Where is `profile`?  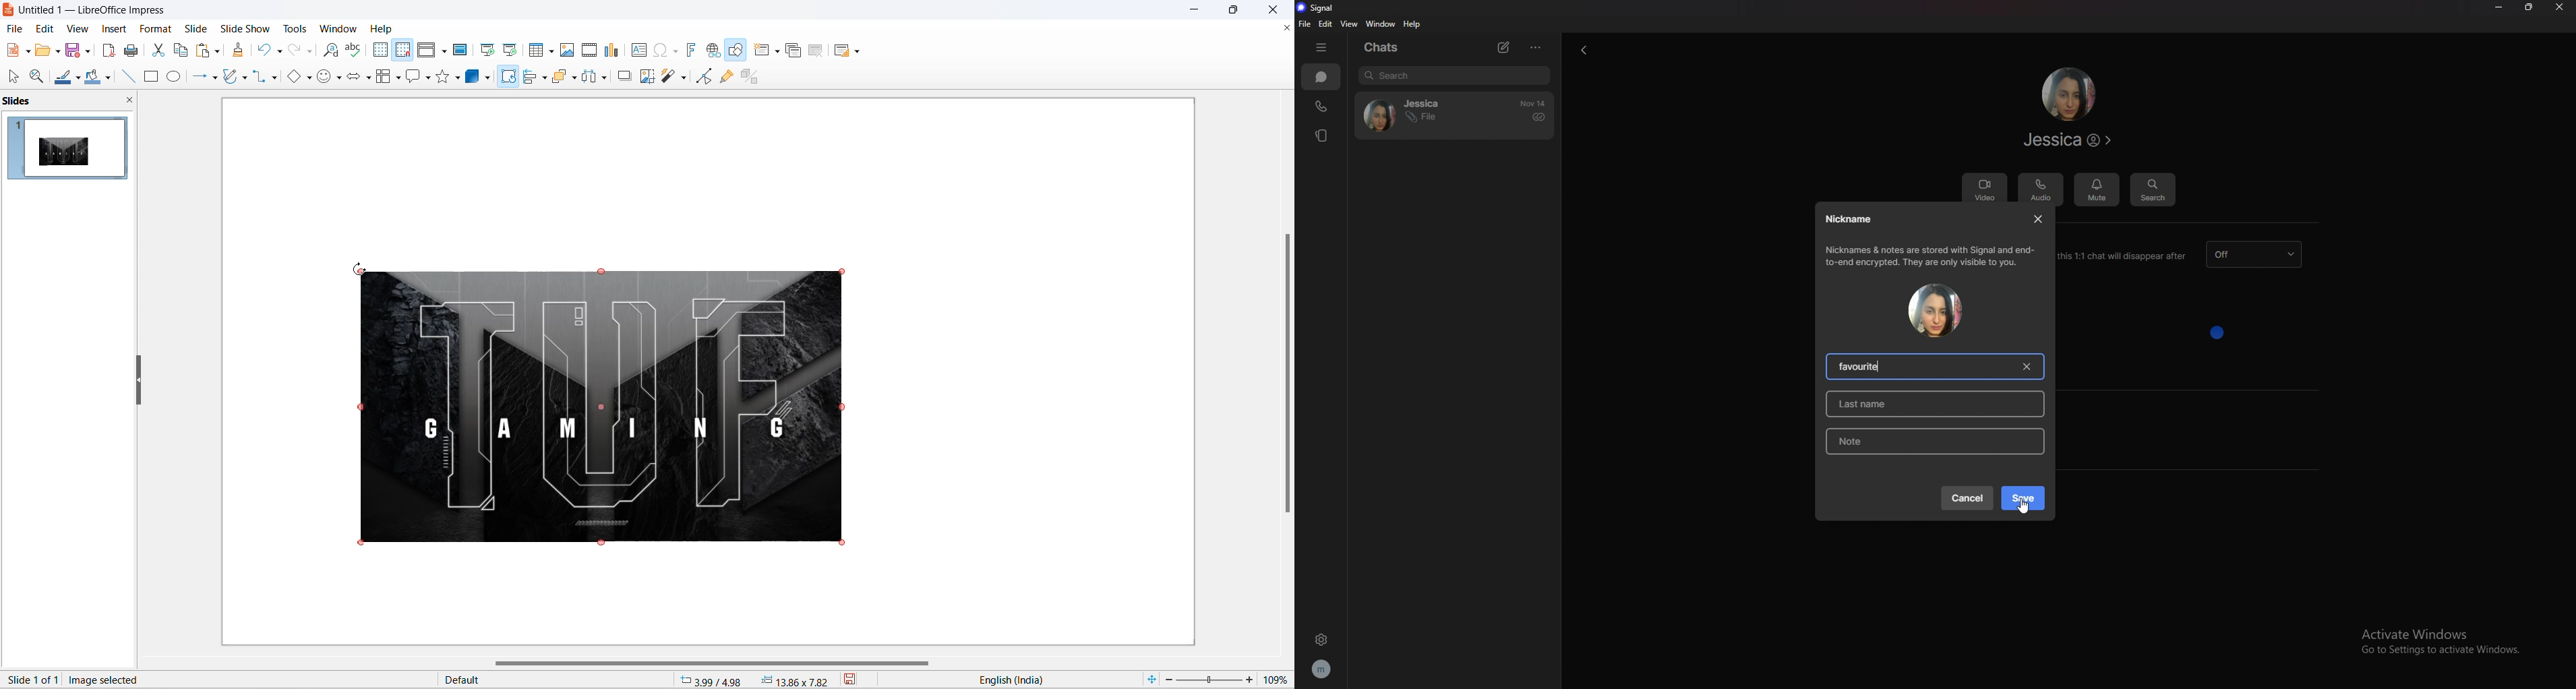 profile is located at coordinates (1326, 670).